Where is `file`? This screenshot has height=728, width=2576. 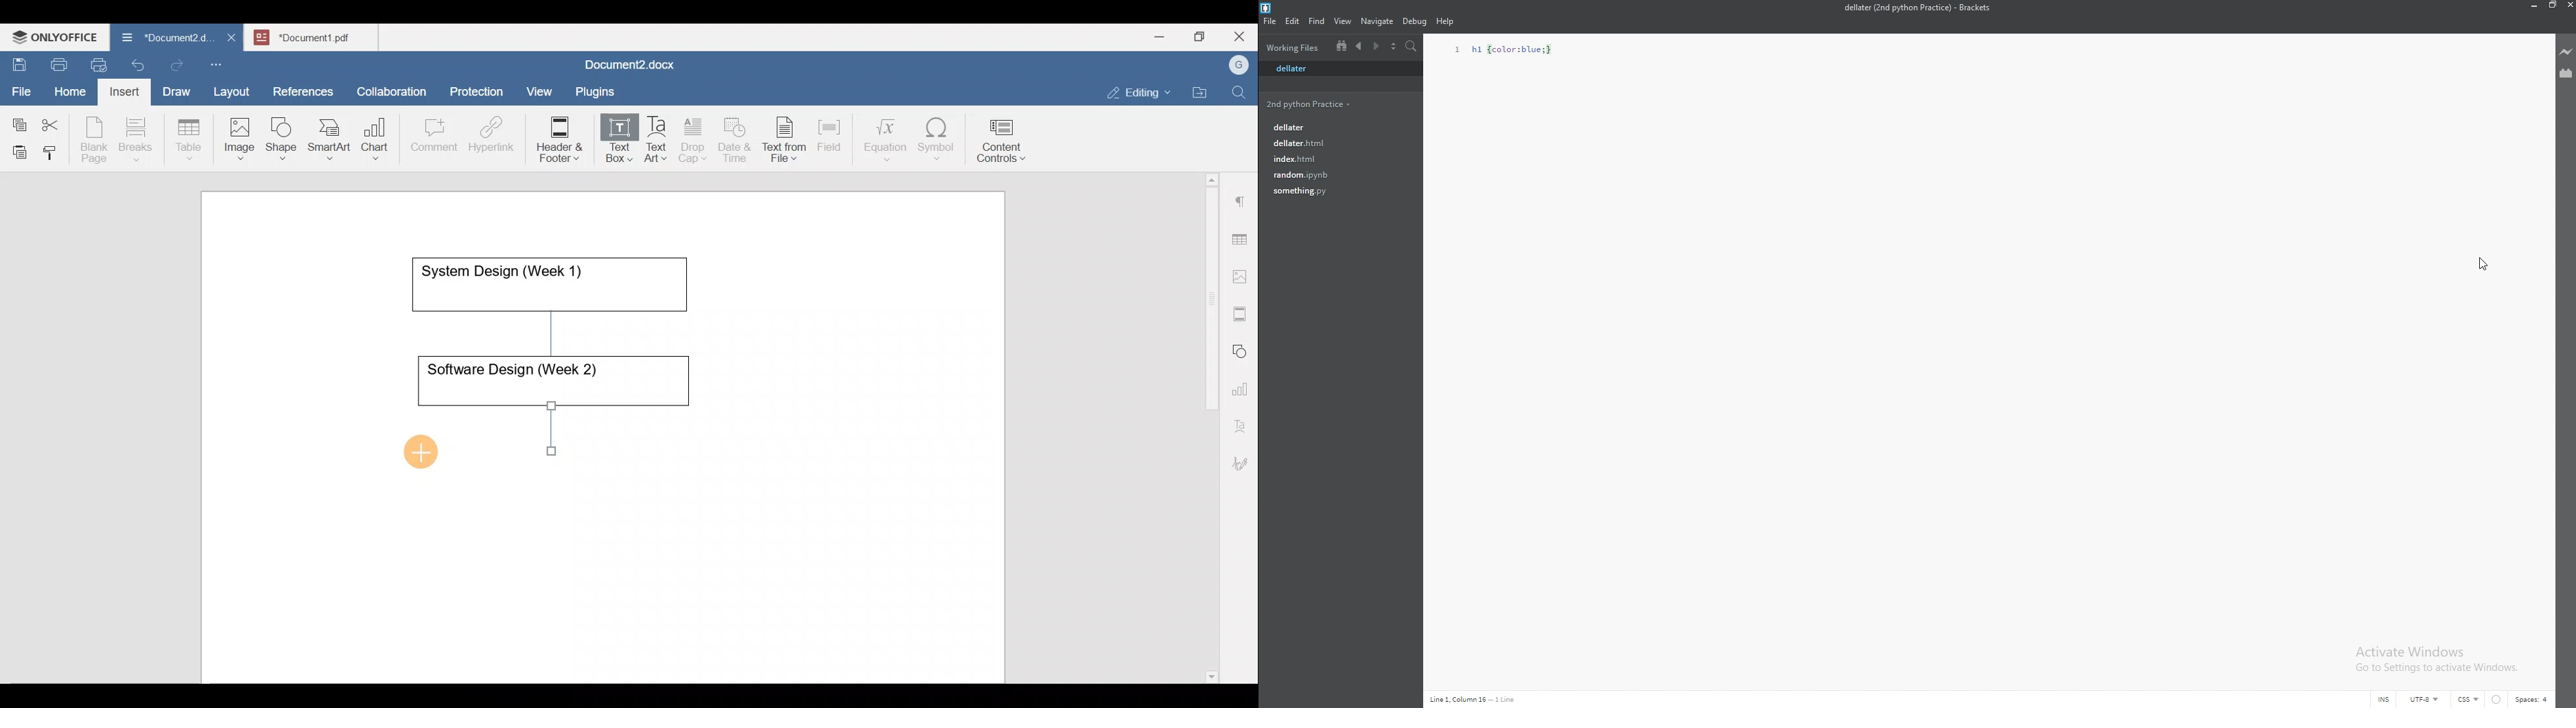 file is located at coordinates (1335, 191).